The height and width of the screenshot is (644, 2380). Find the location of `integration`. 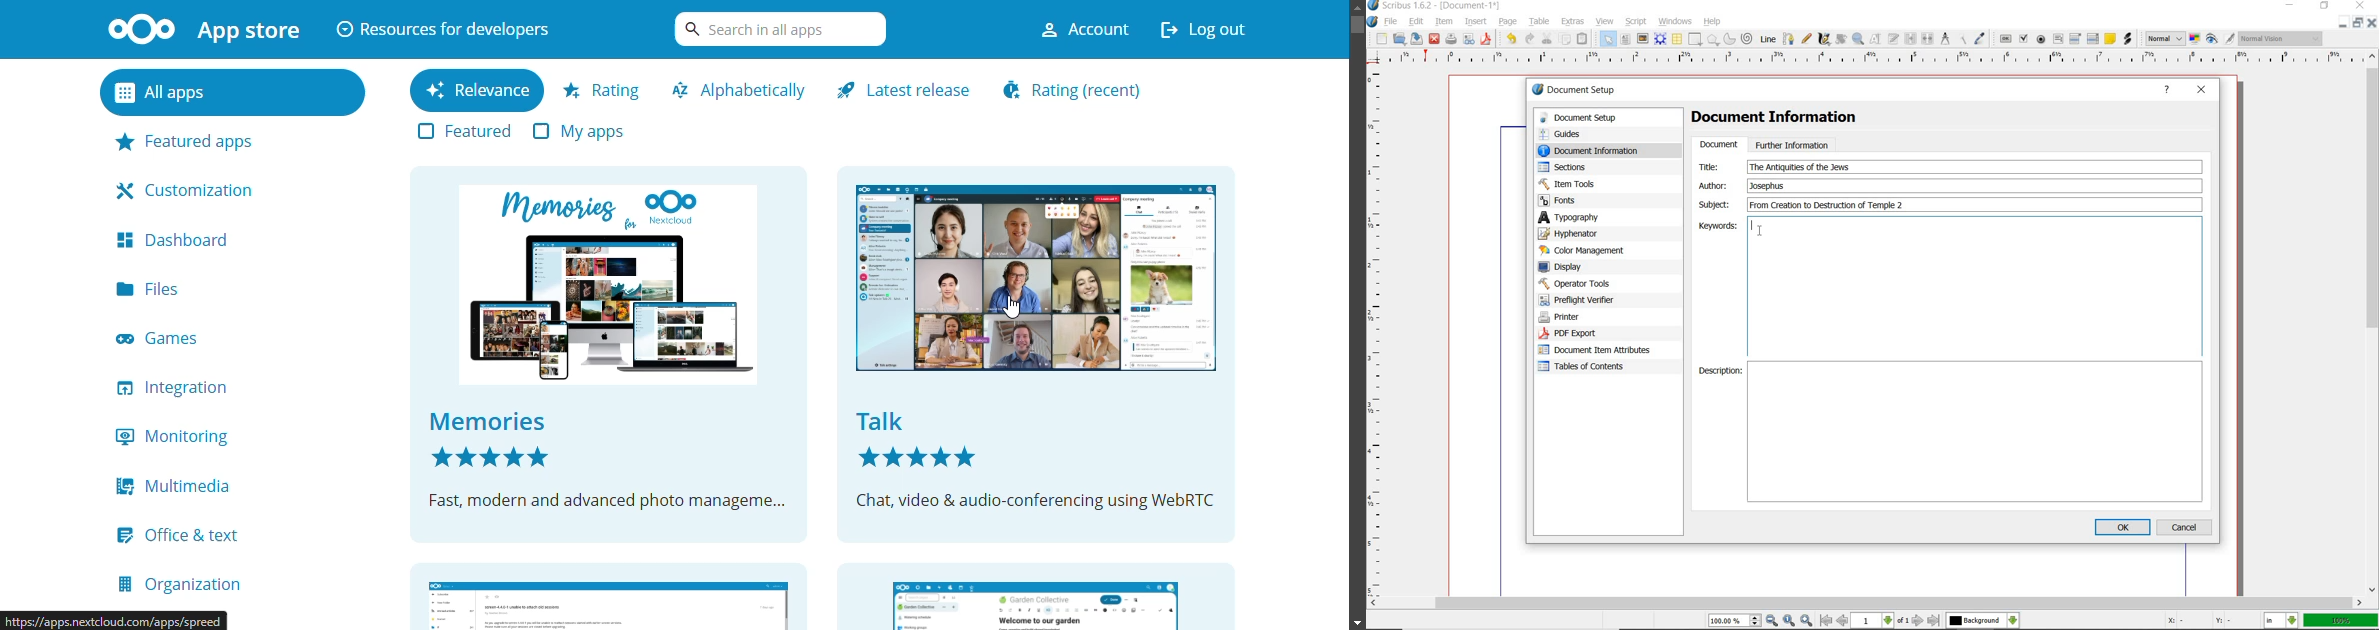

integration is located at coordinates (182, 388).